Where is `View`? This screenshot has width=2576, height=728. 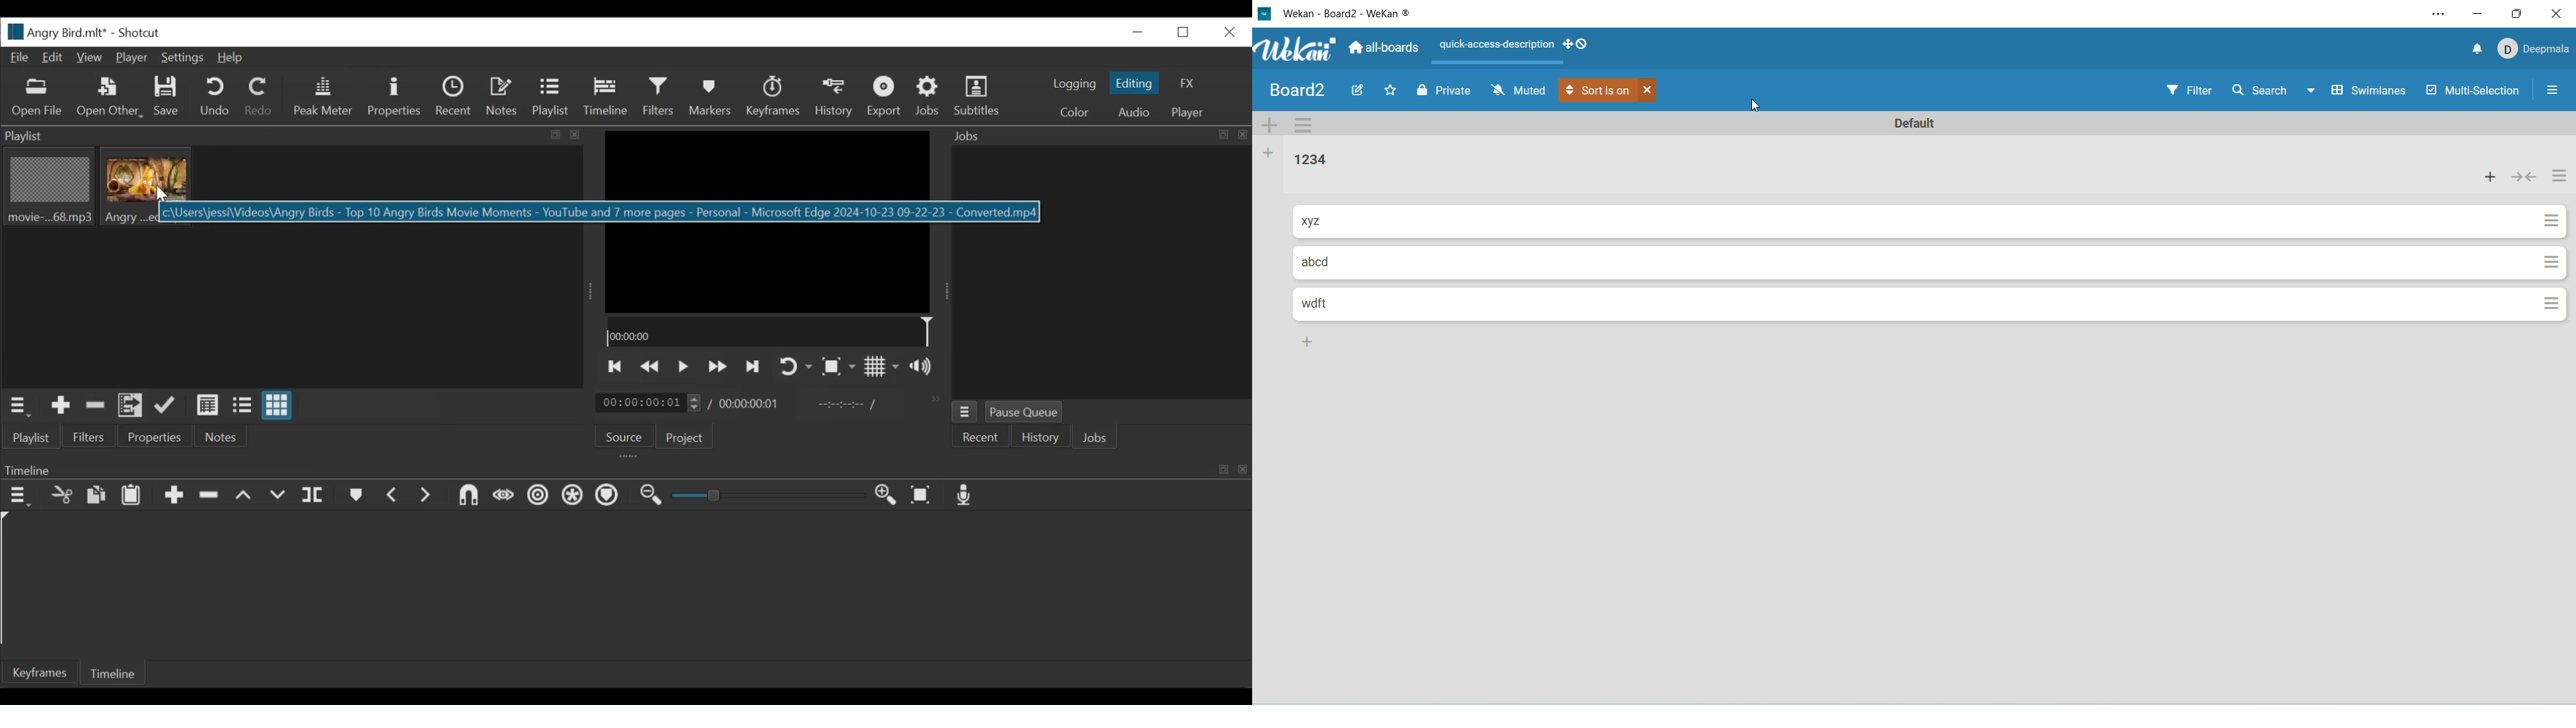 View is located at coordinates (91, 58).